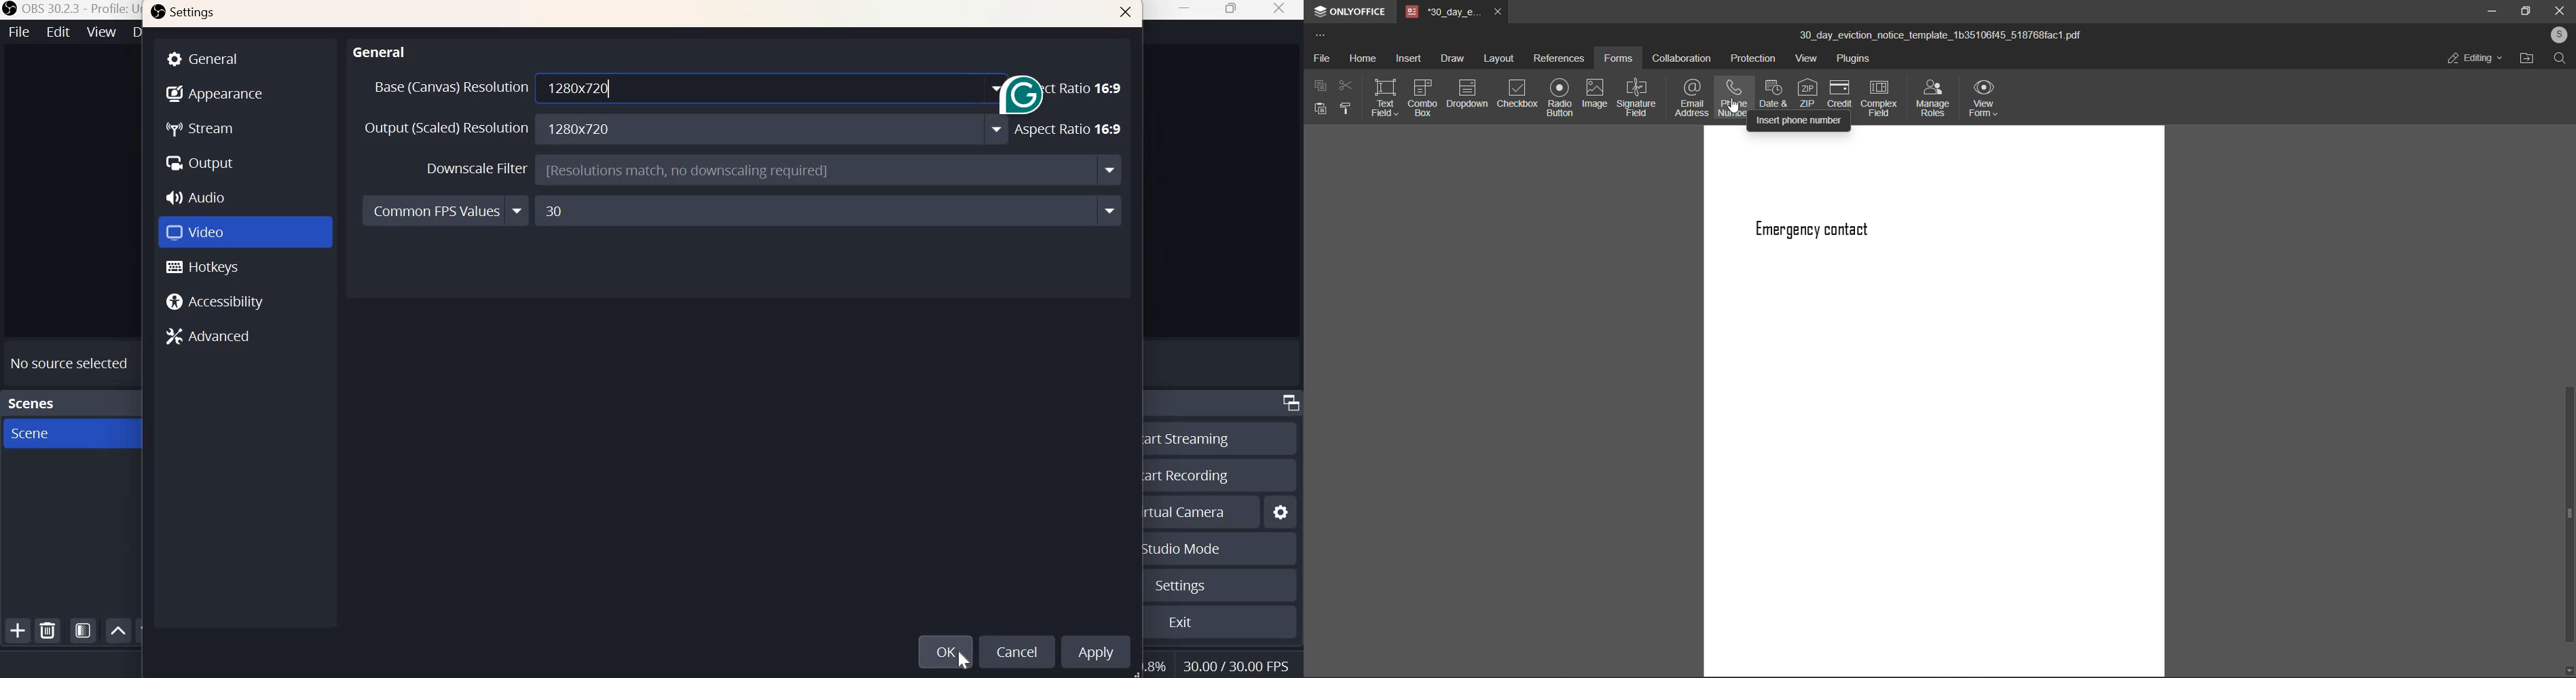 This screenshot has width=2576, height=700. What do you see at coordinates (1287, 404) in the screenshot?
I see `Dock Options icon` at bounding box center [1287, 404].